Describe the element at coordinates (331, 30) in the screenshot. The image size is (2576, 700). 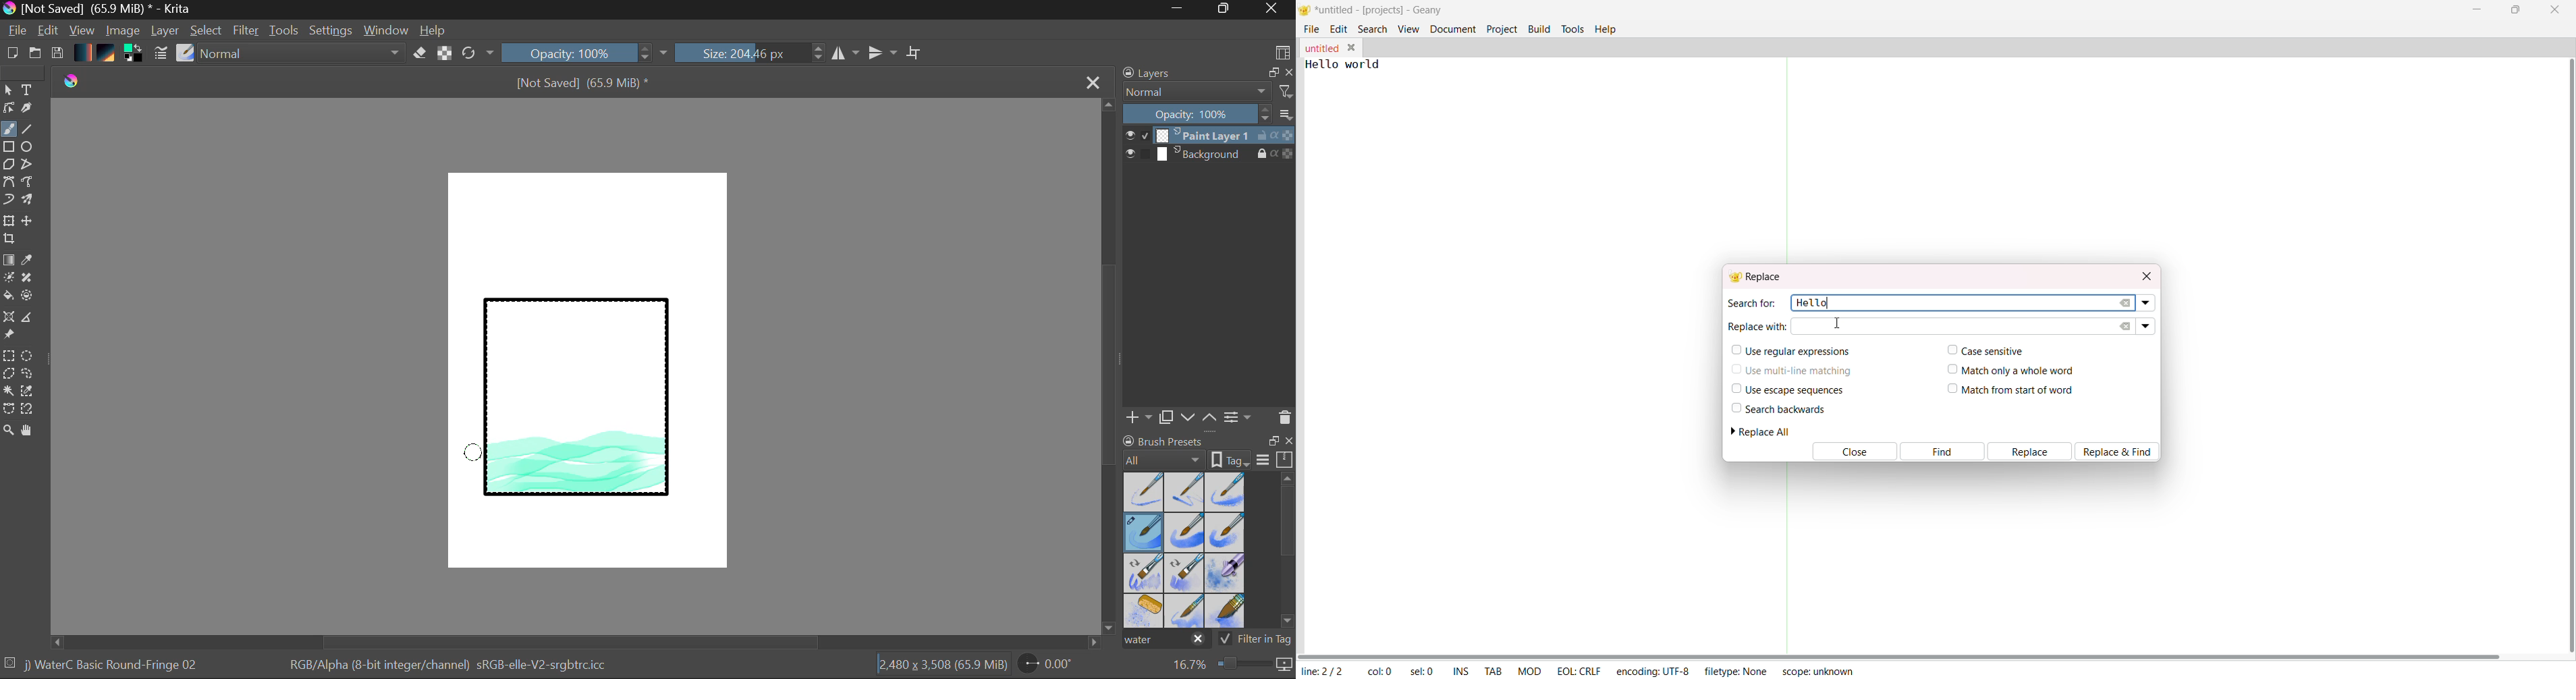
I see `Settings` at that location.